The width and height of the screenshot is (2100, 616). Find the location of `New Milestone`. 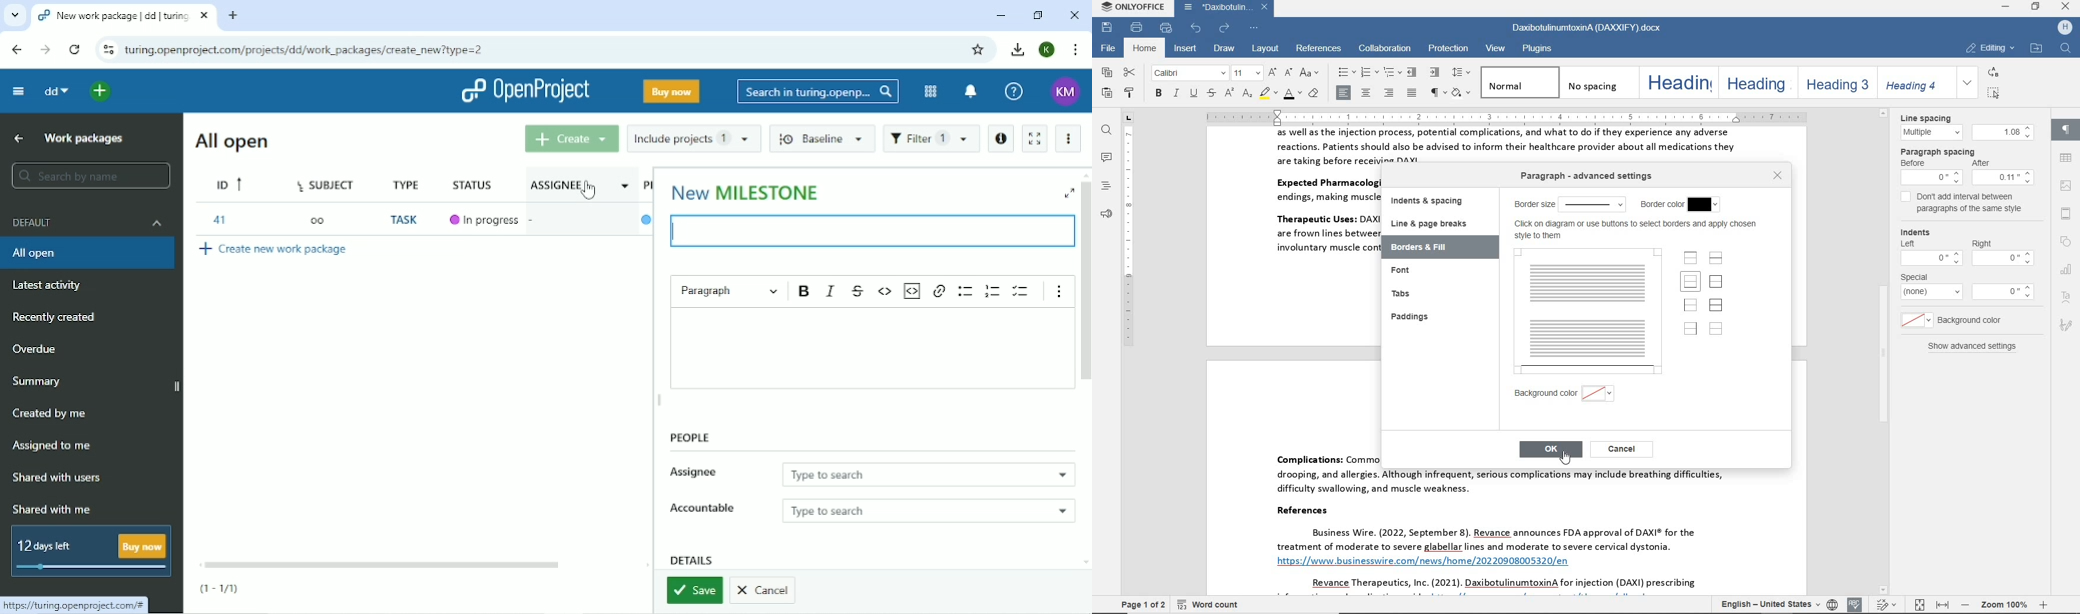

New Milestone is located at coordinates (746, 191).